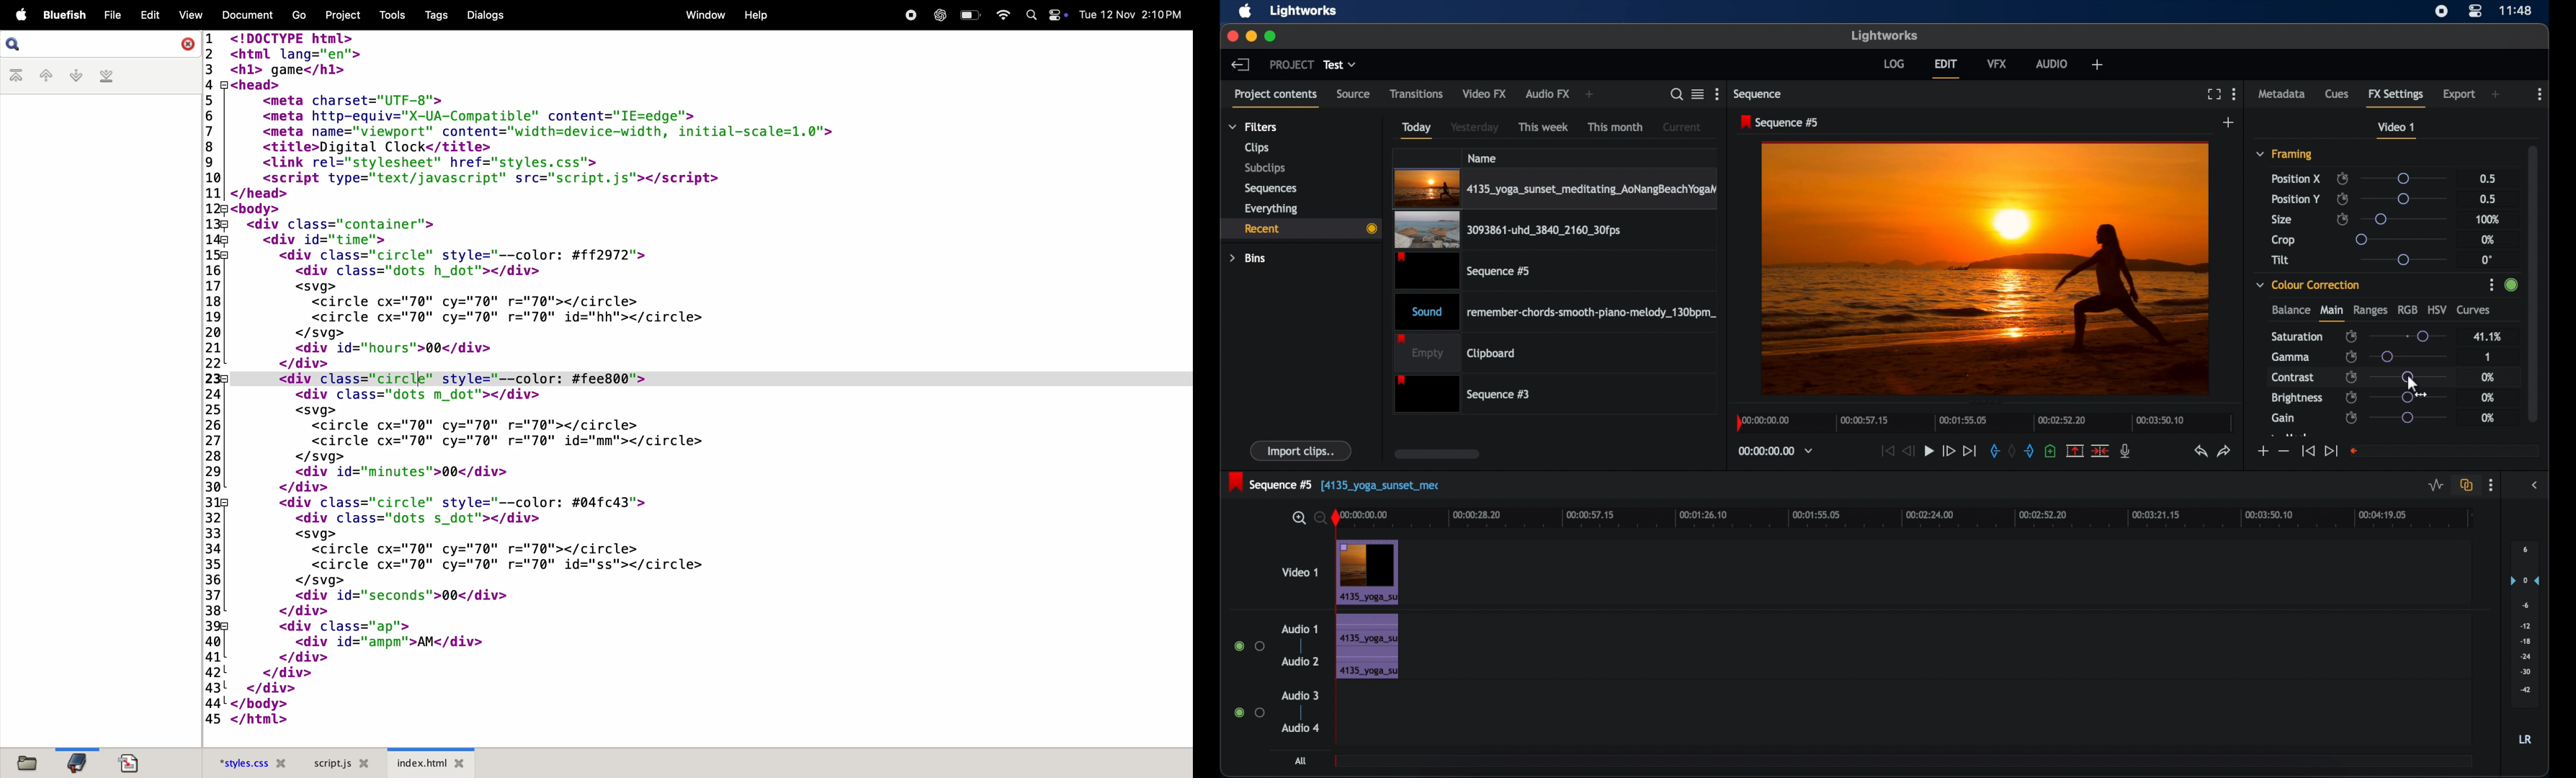 Image resolution: width=2576 pixels, height=784 pixels. What do you see at coordinates (1776, 452) in the screenshot?
I see `timecodes and reels` at bounding box center [1776, 452].